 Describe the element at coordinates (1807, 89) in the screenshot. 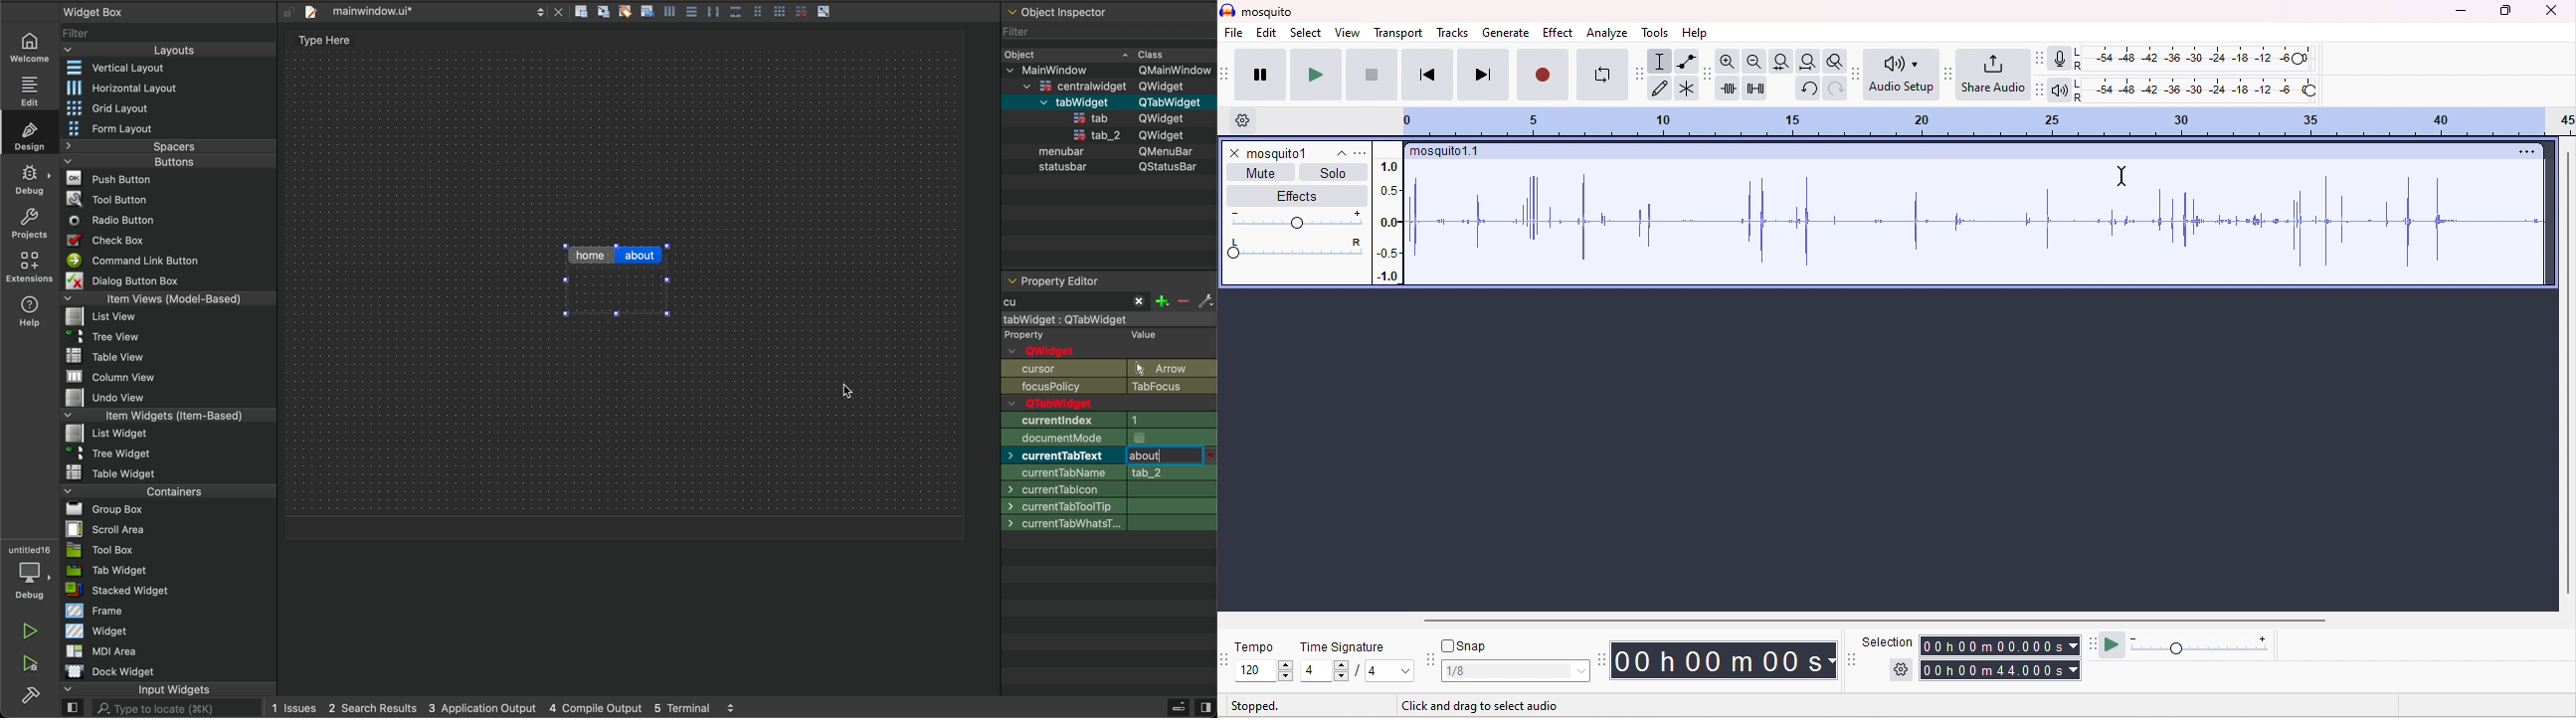

I see `undo` at that location.